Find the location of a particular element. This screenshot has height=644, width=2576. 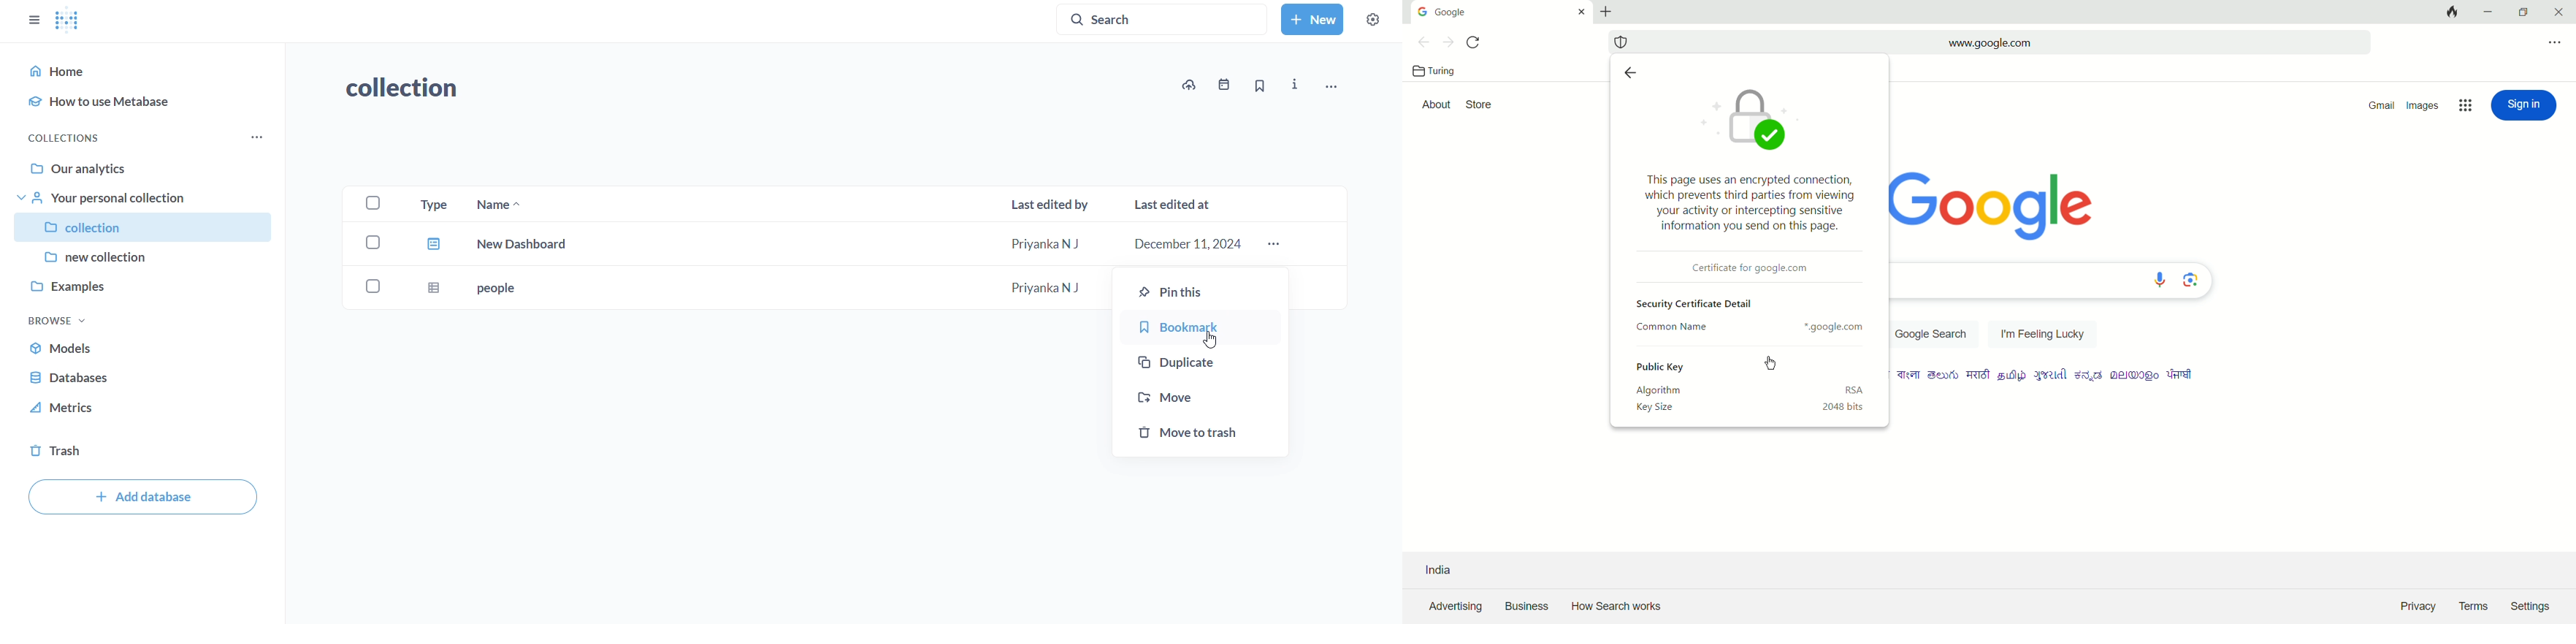

how to use metabase is located at coordinates (149, 102).